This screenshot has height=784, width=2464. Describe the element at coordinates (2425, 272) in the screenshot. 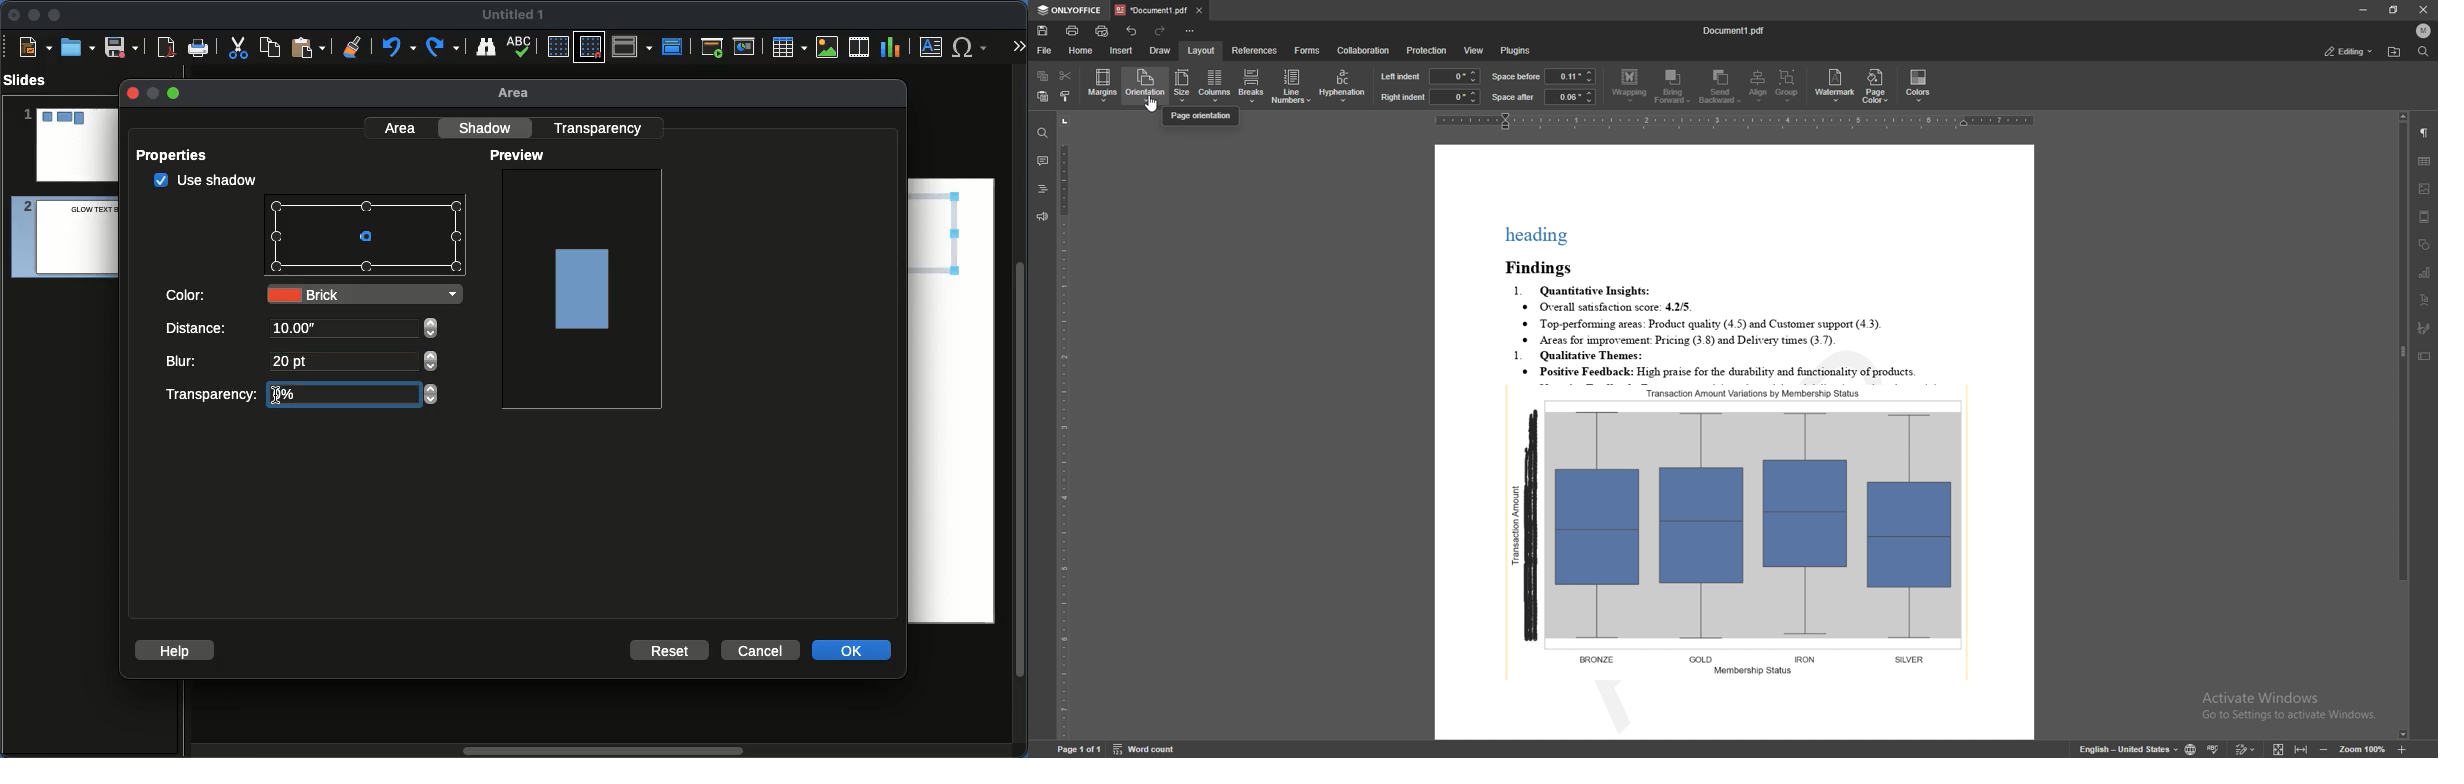

I see `chart` at that location.